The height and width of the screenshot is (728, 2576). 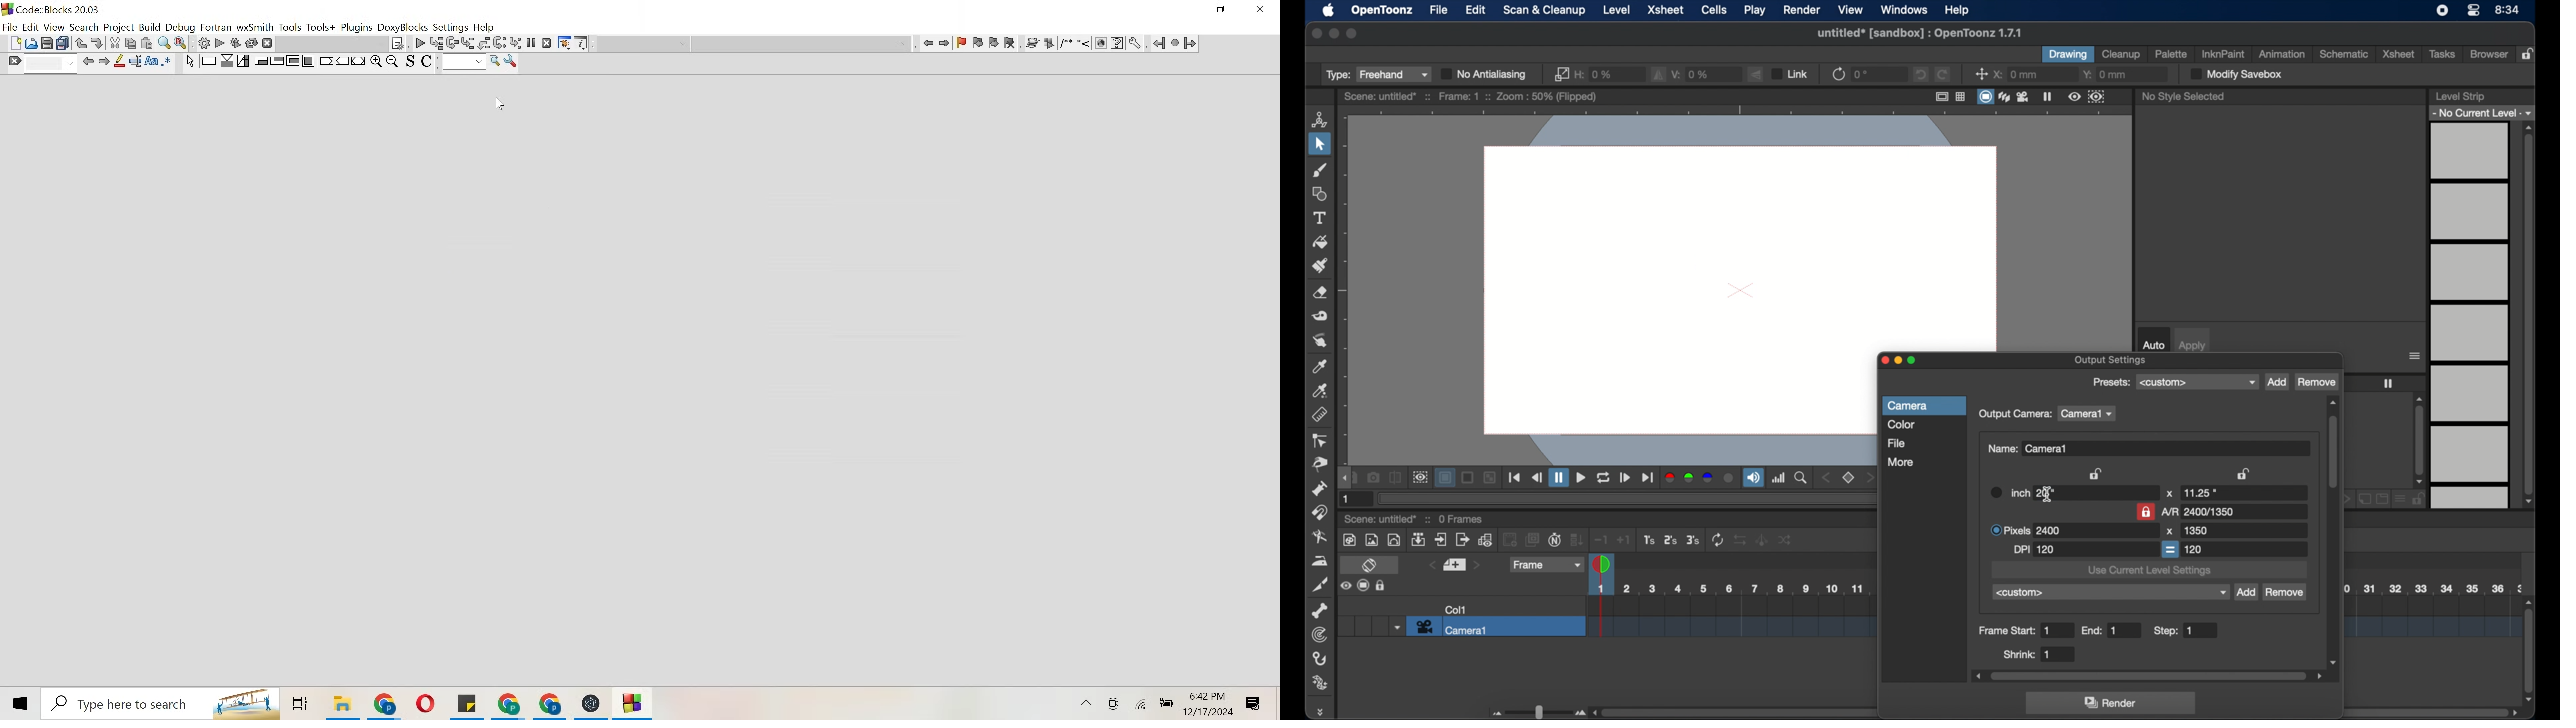 I want to click on playback controls, so click(x=1515, y=477).